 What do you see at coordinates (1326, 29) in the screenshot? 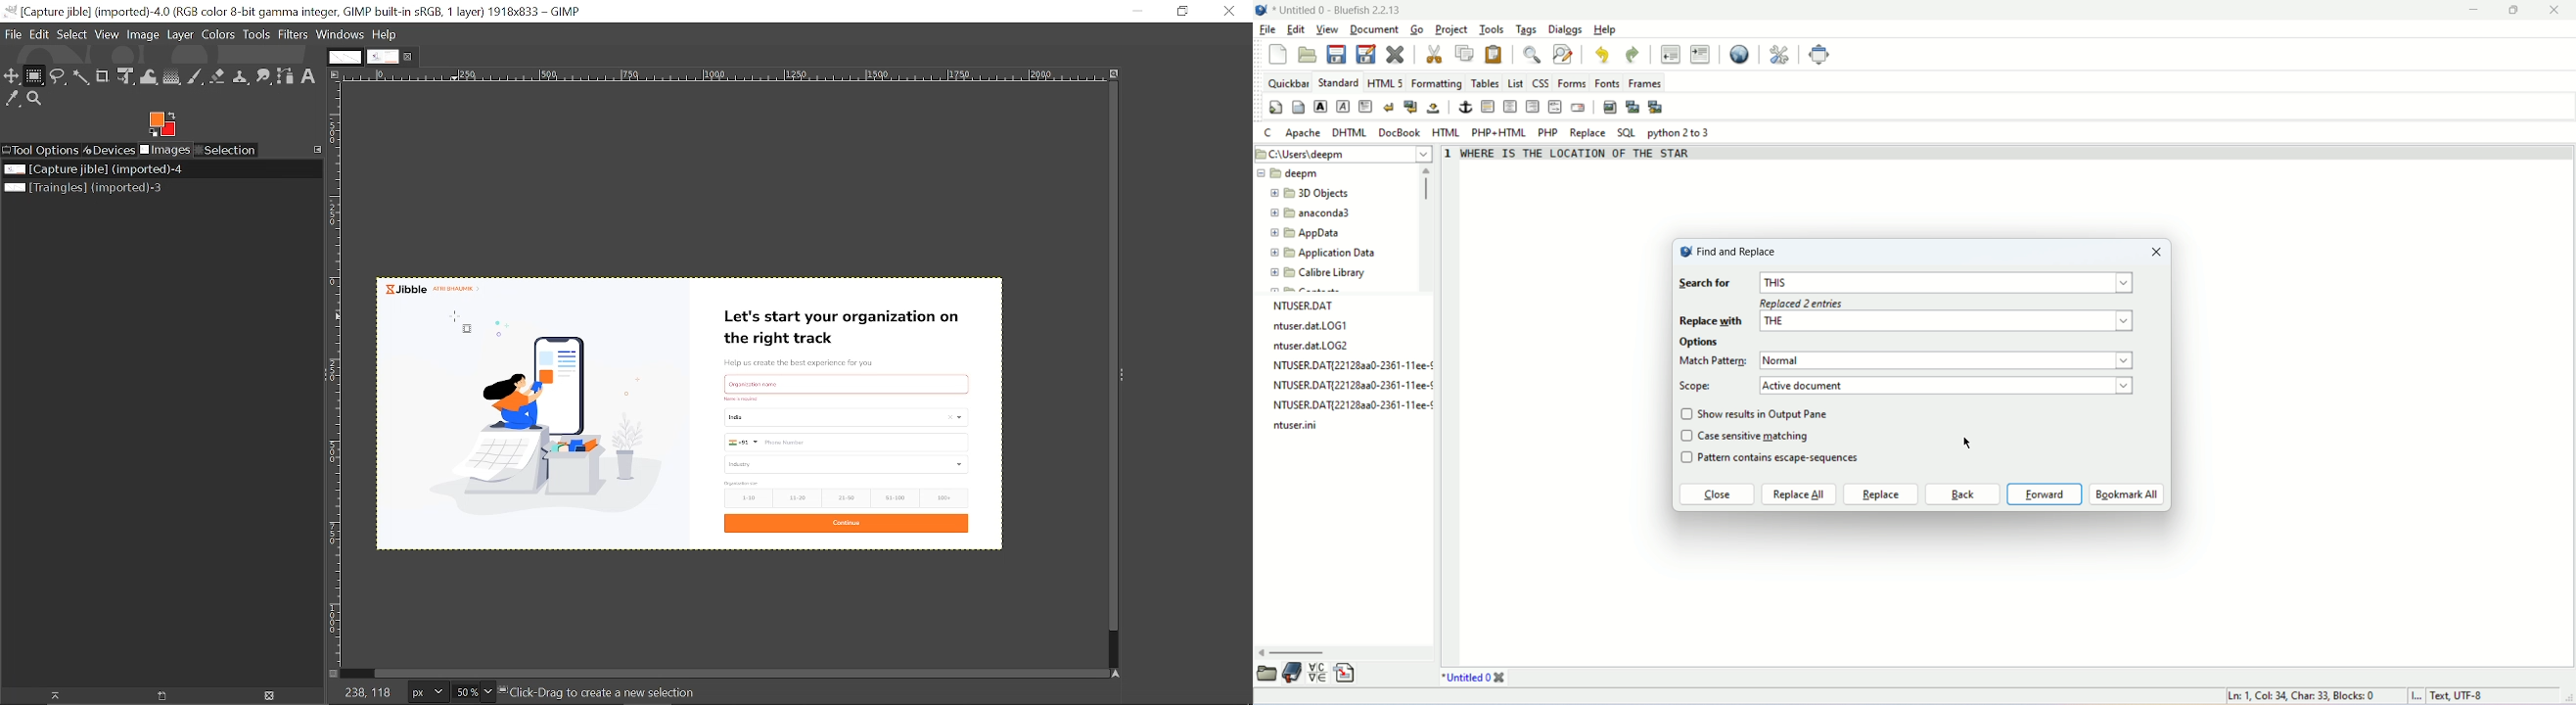
I see `view` at bounding box center [1326, 29].